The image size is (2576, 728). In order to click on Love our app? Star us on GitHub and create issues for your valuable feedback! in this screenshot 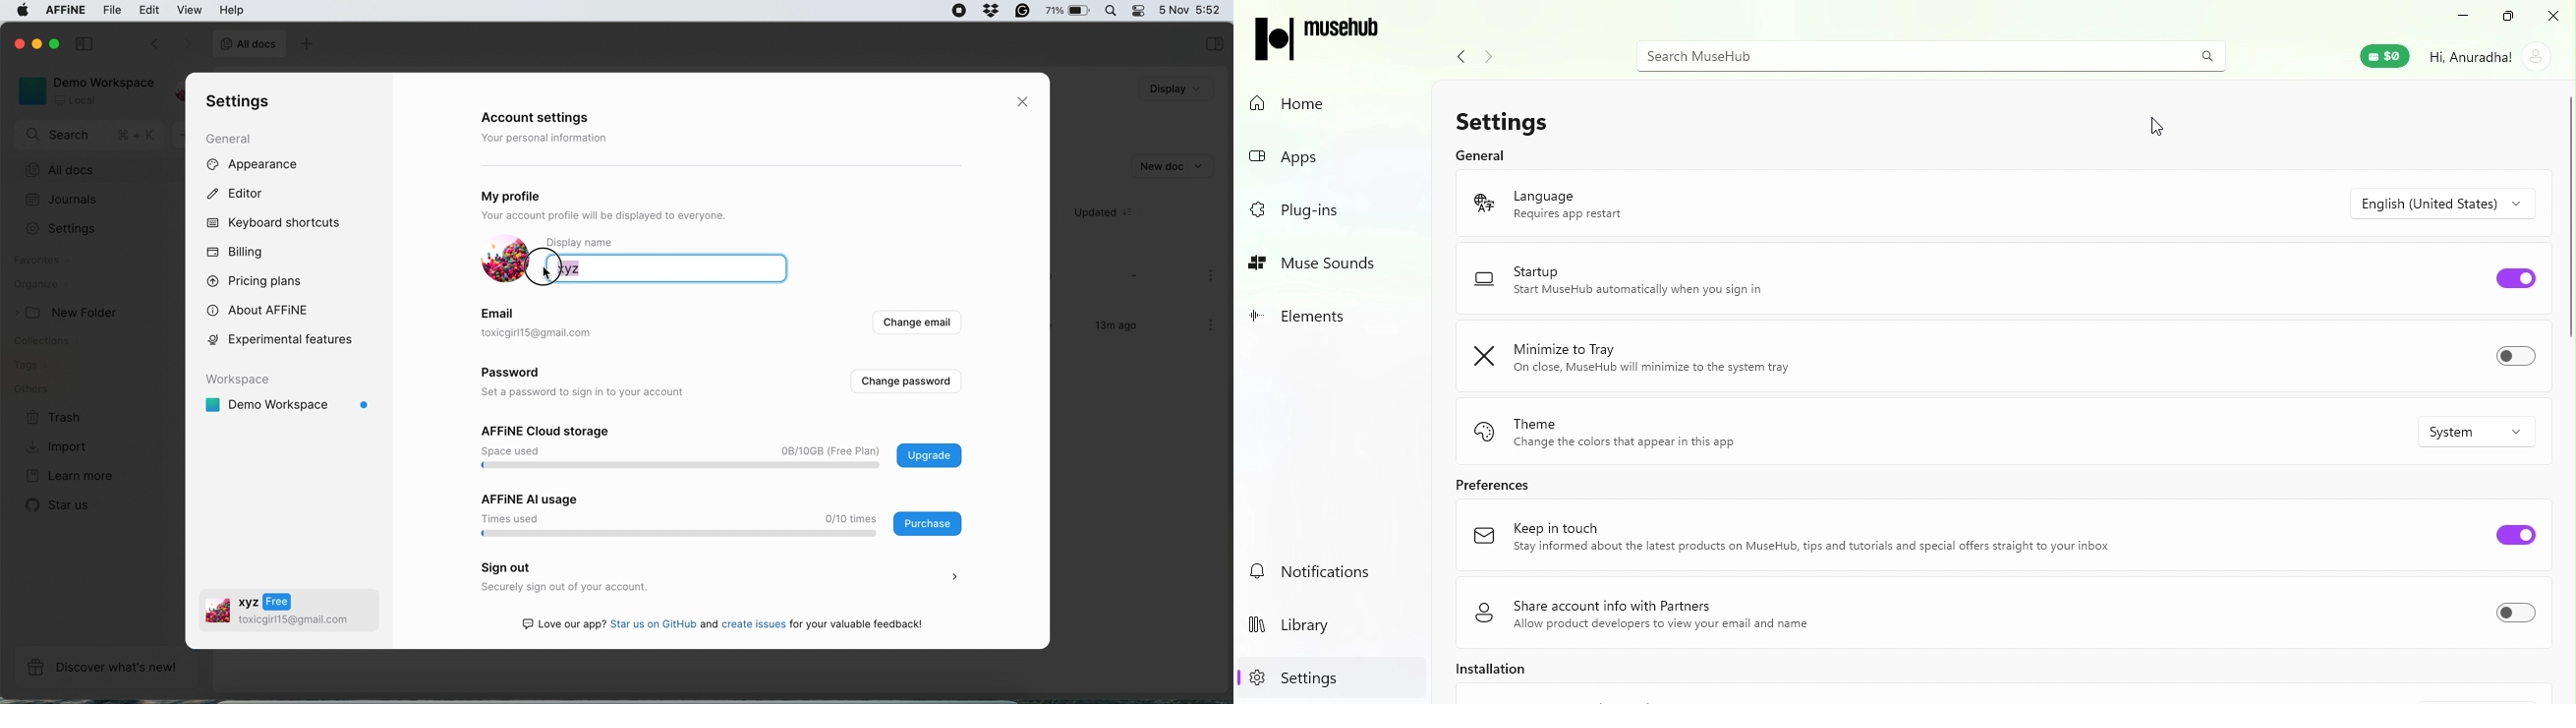, I will do `click(732, 626)`.